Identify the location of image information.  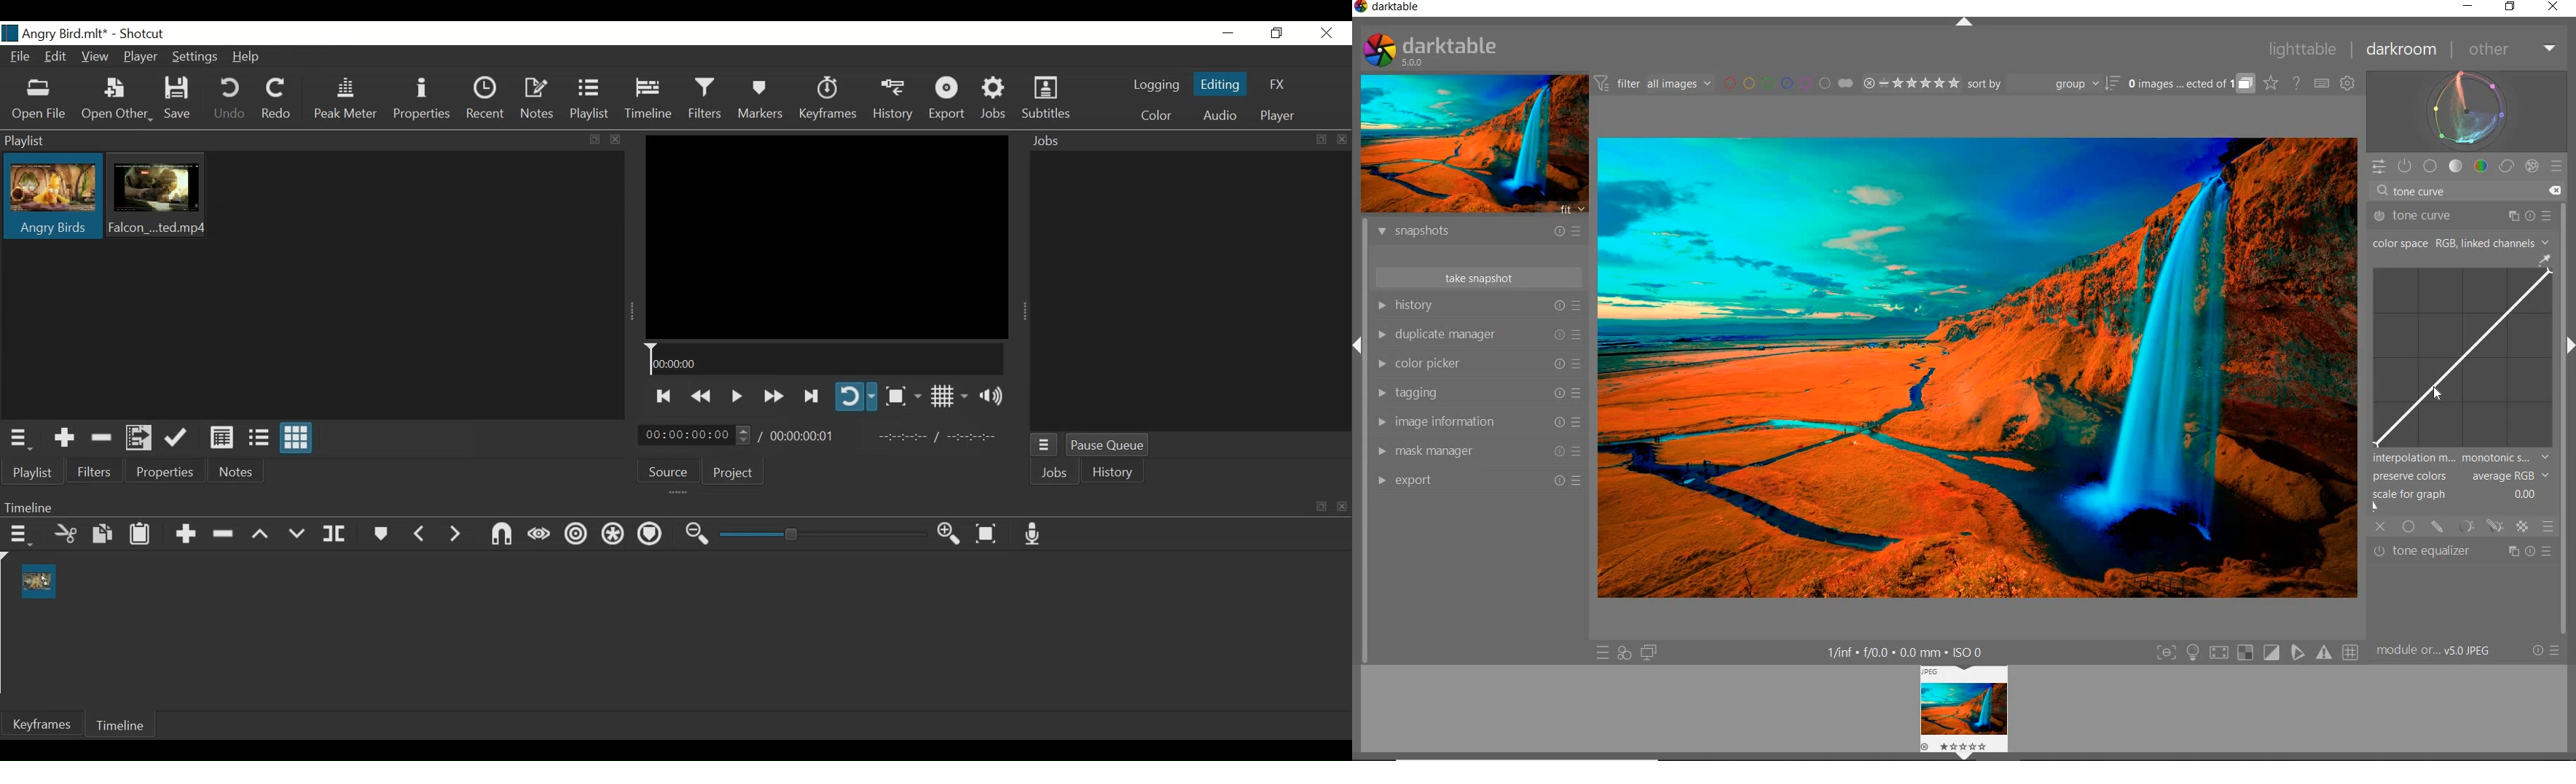
(1477, 422).